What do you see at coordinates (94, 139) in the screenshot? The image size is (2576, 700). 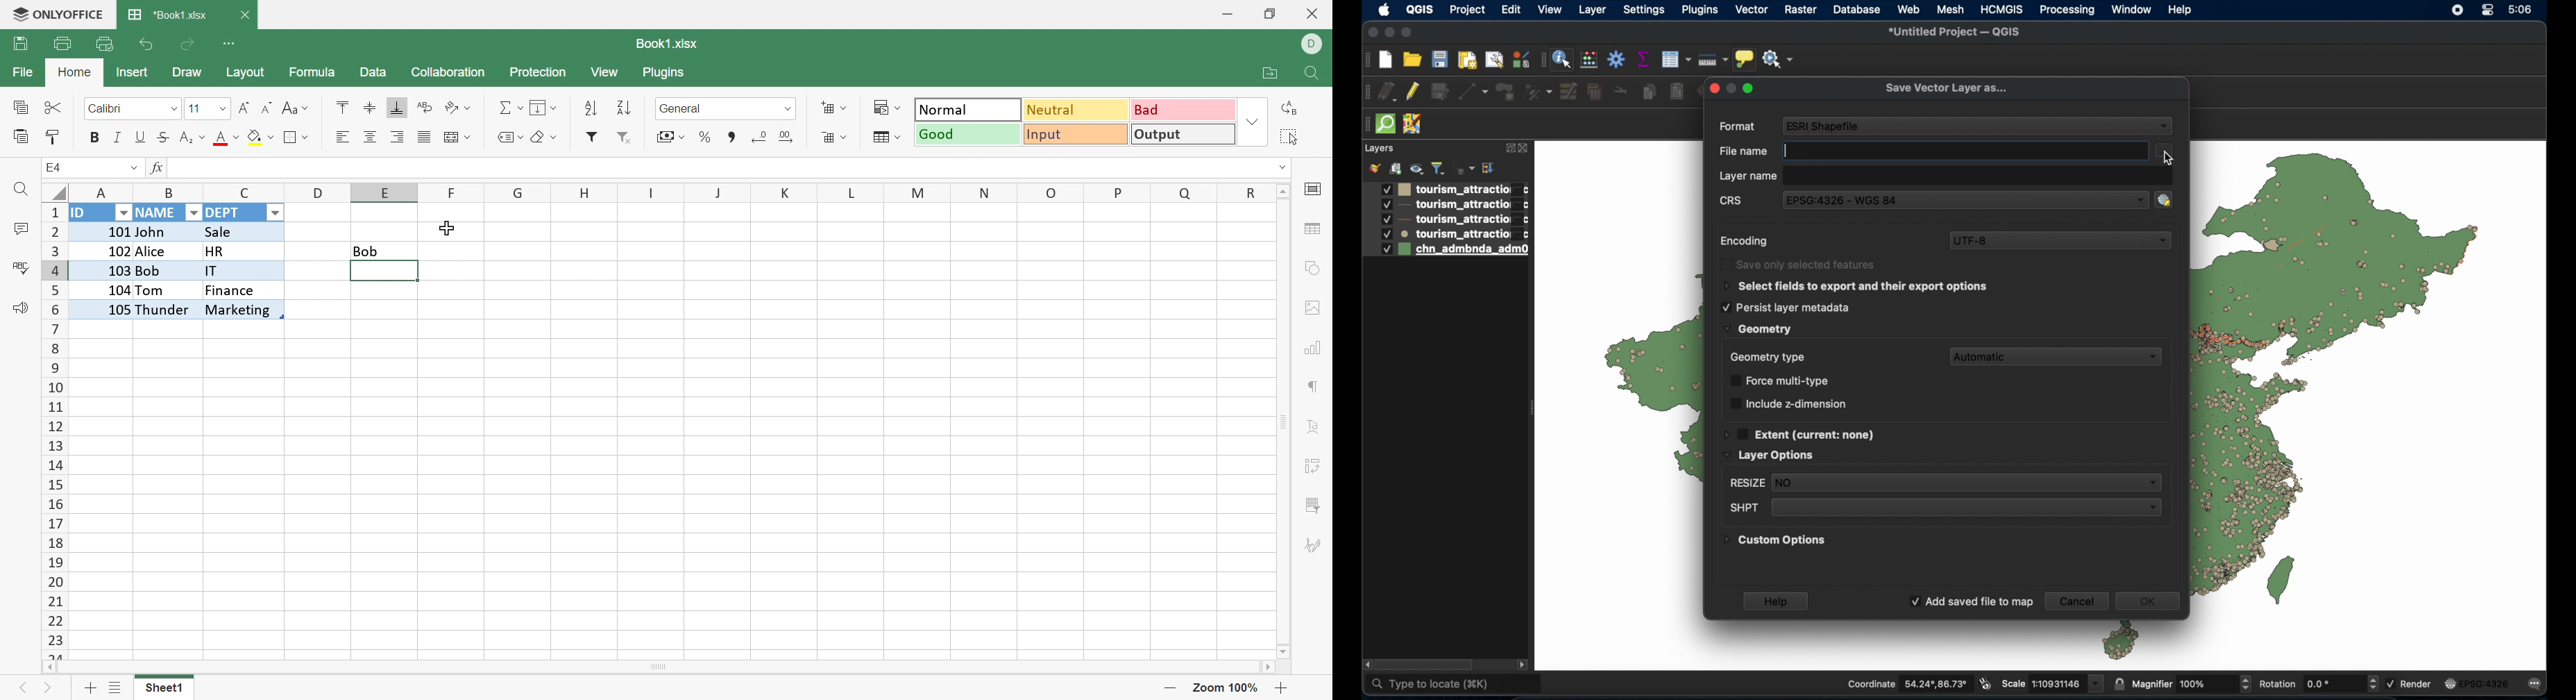 I see `Bold` at bounding box center [94, 139].